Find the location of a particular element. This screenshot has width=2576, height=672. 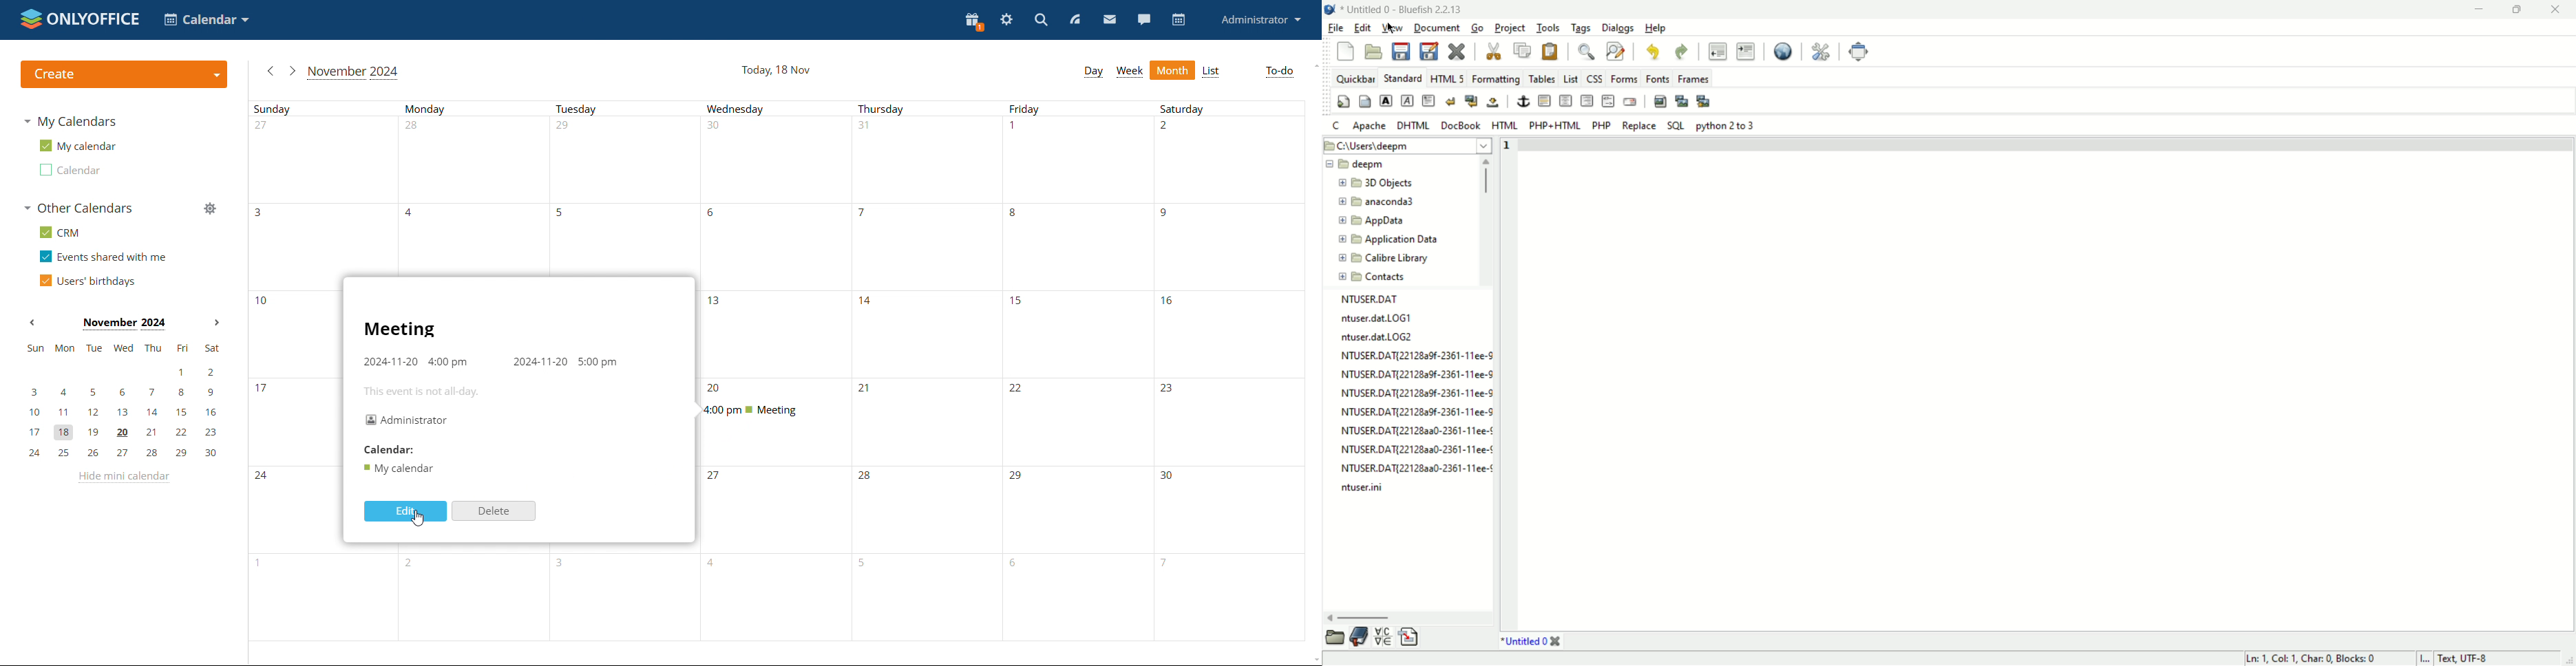

delete is located at coordinates (494, 511).